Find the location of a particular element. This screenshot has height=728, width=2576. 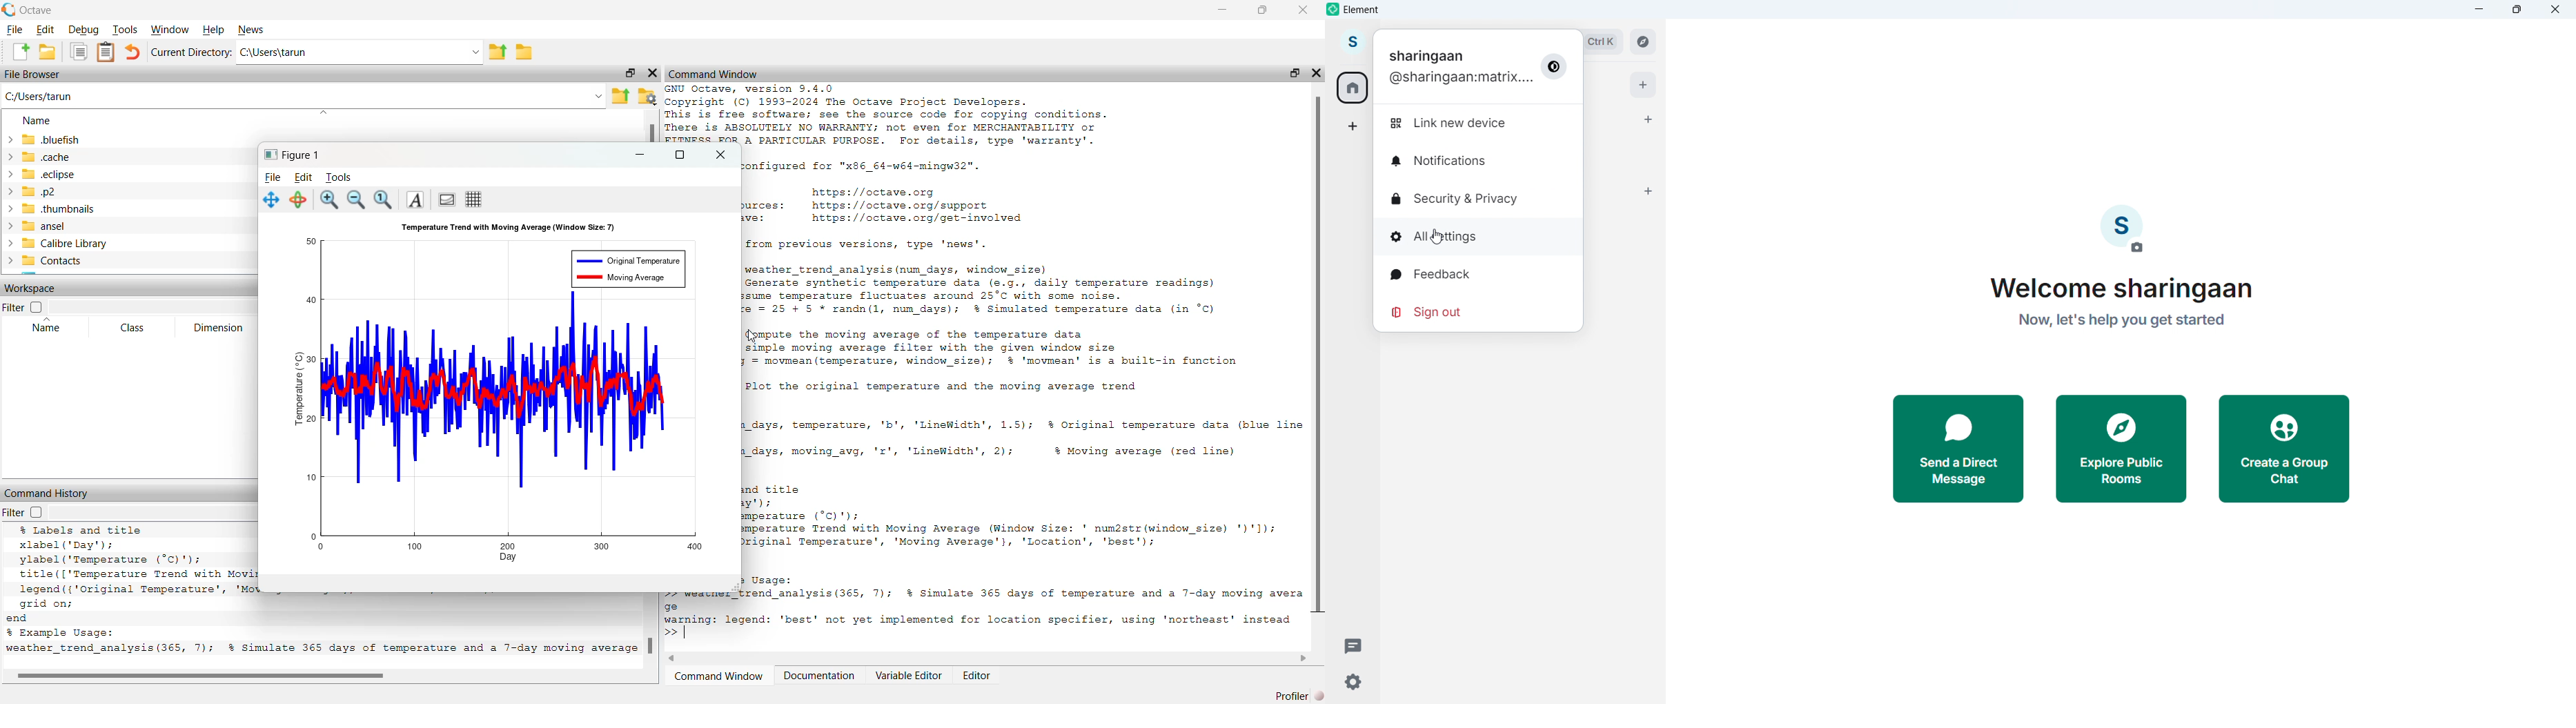

Current Directory is located at coordinates (191, 52).